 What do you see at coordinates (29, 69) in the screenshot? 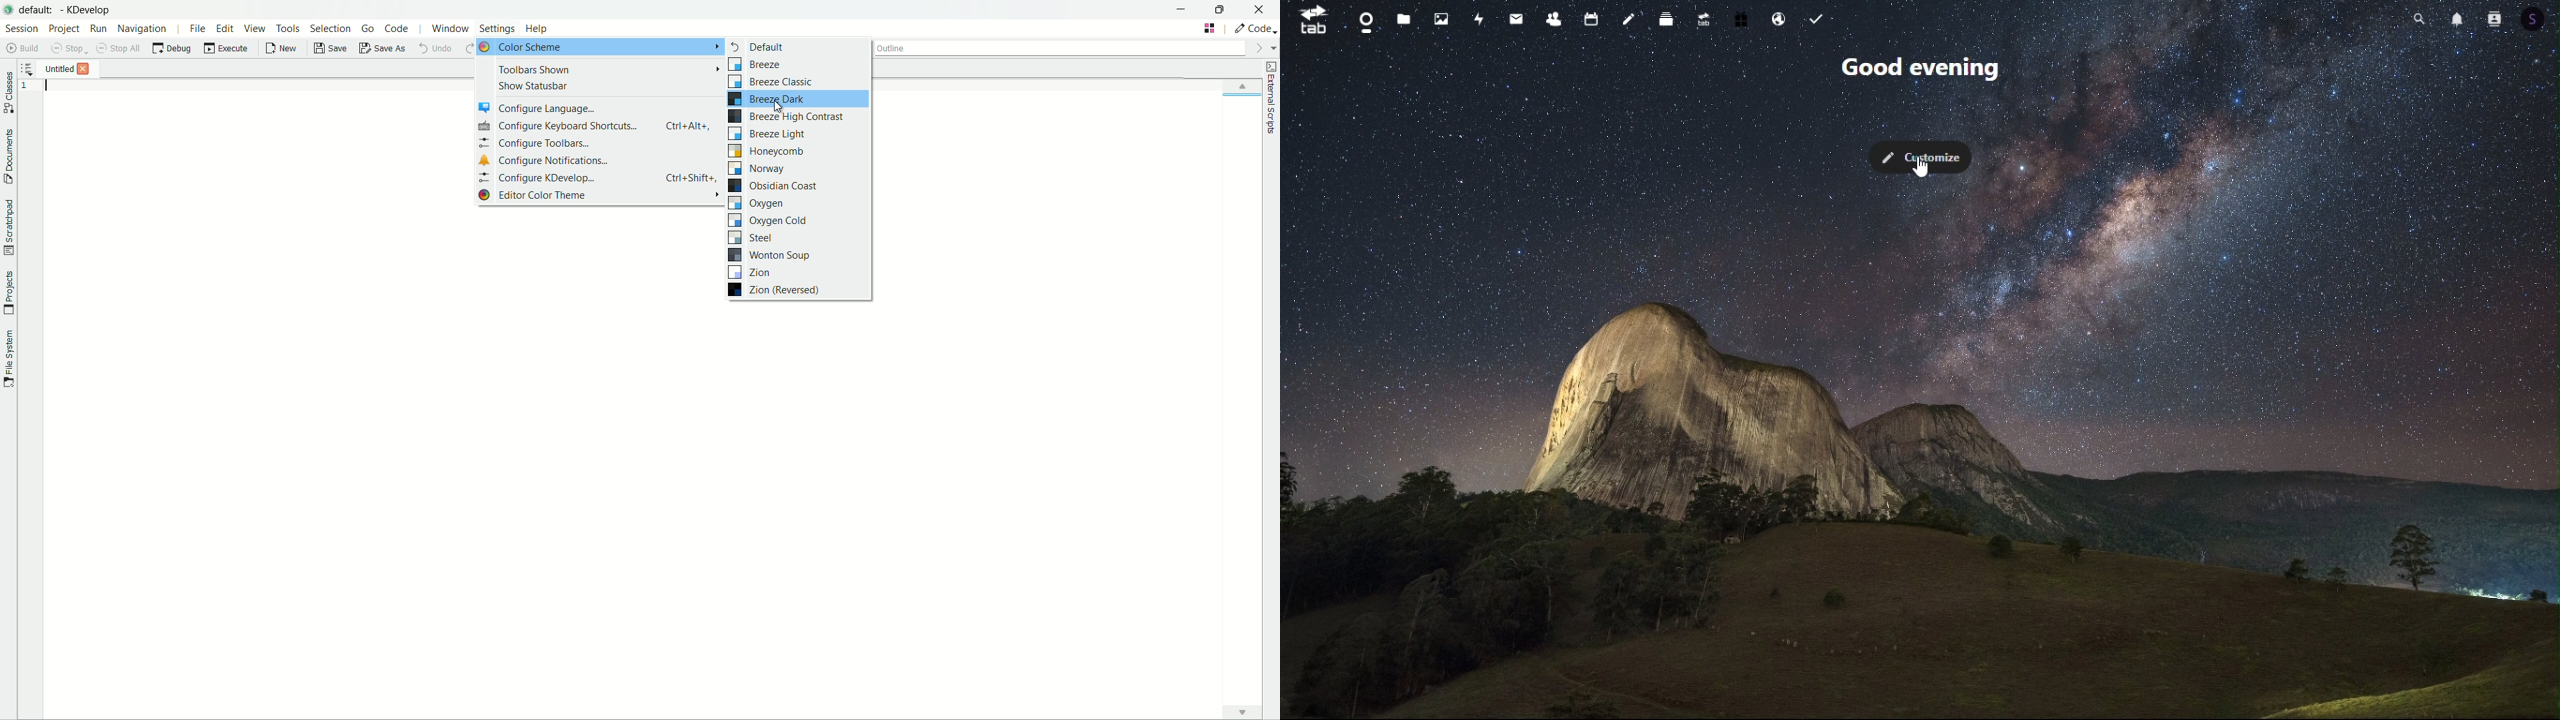
I see `show sorted list of opened documents` at bounding box center [29, 69].